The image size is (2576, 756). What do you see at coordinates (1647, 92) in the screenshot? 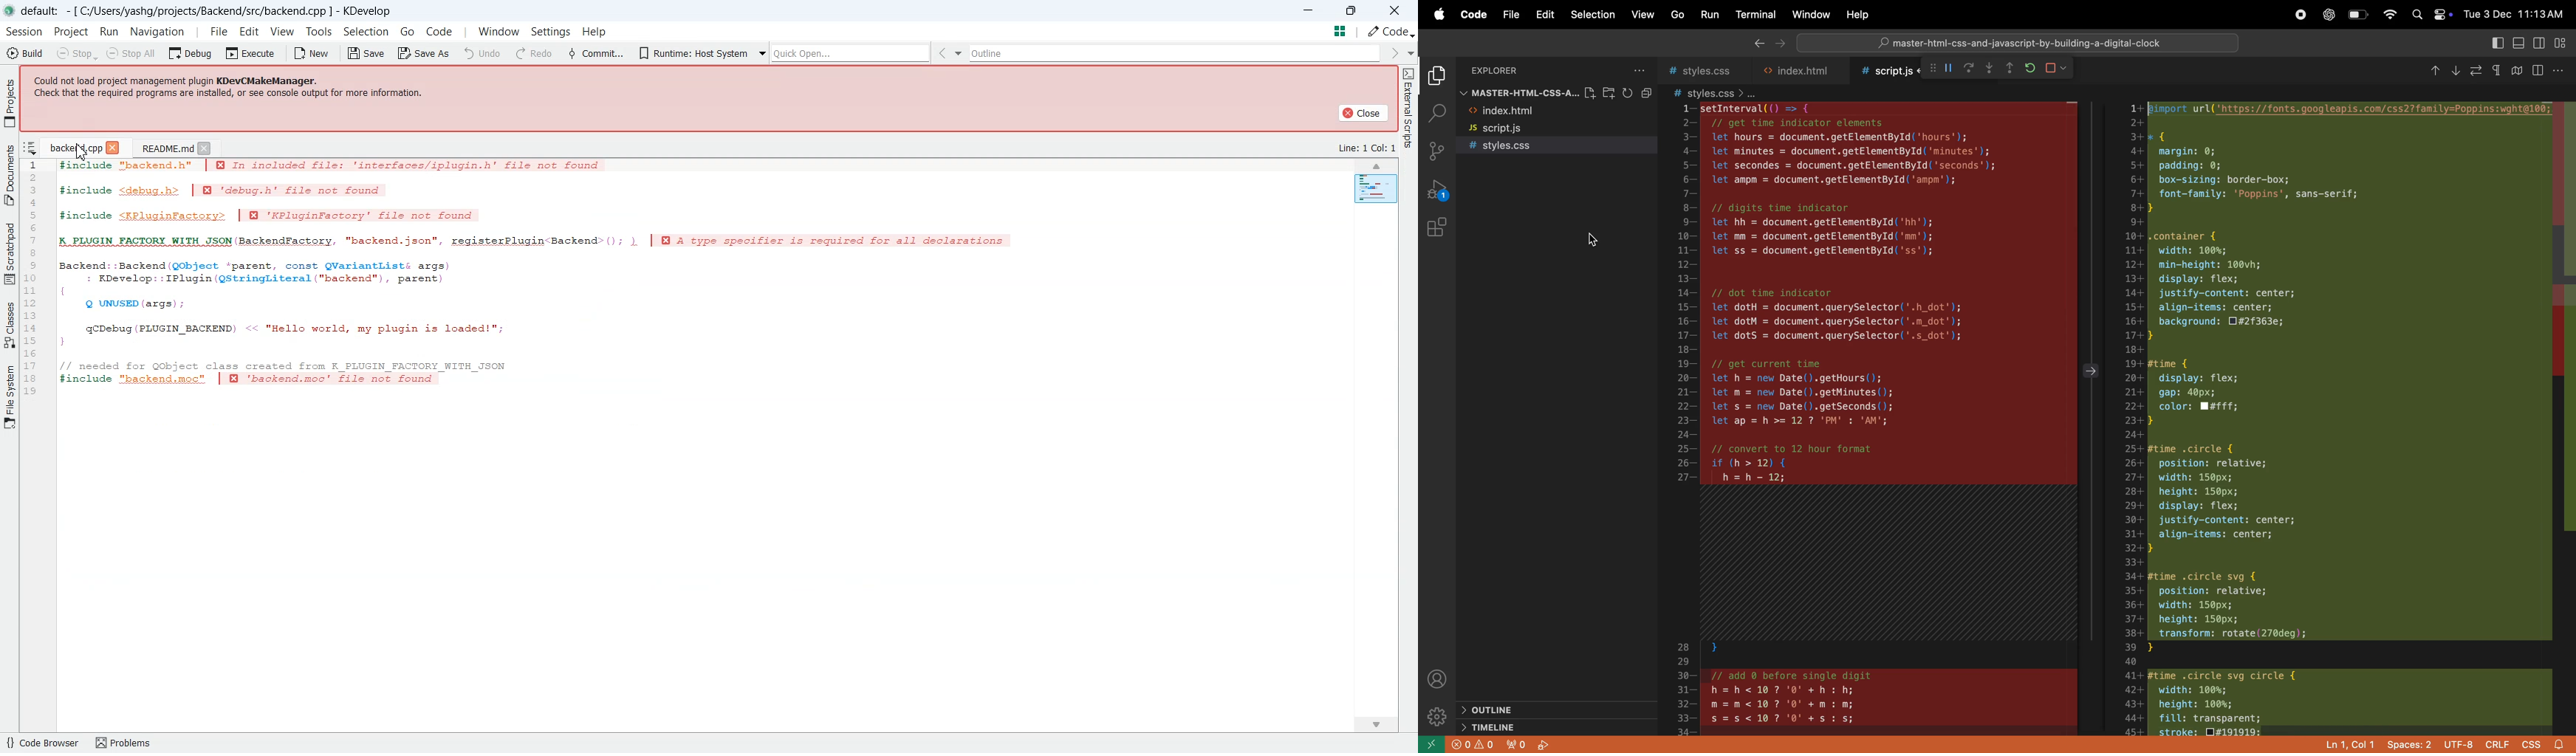
I see `collapse file explorer` at bounding box center [1647, 92].